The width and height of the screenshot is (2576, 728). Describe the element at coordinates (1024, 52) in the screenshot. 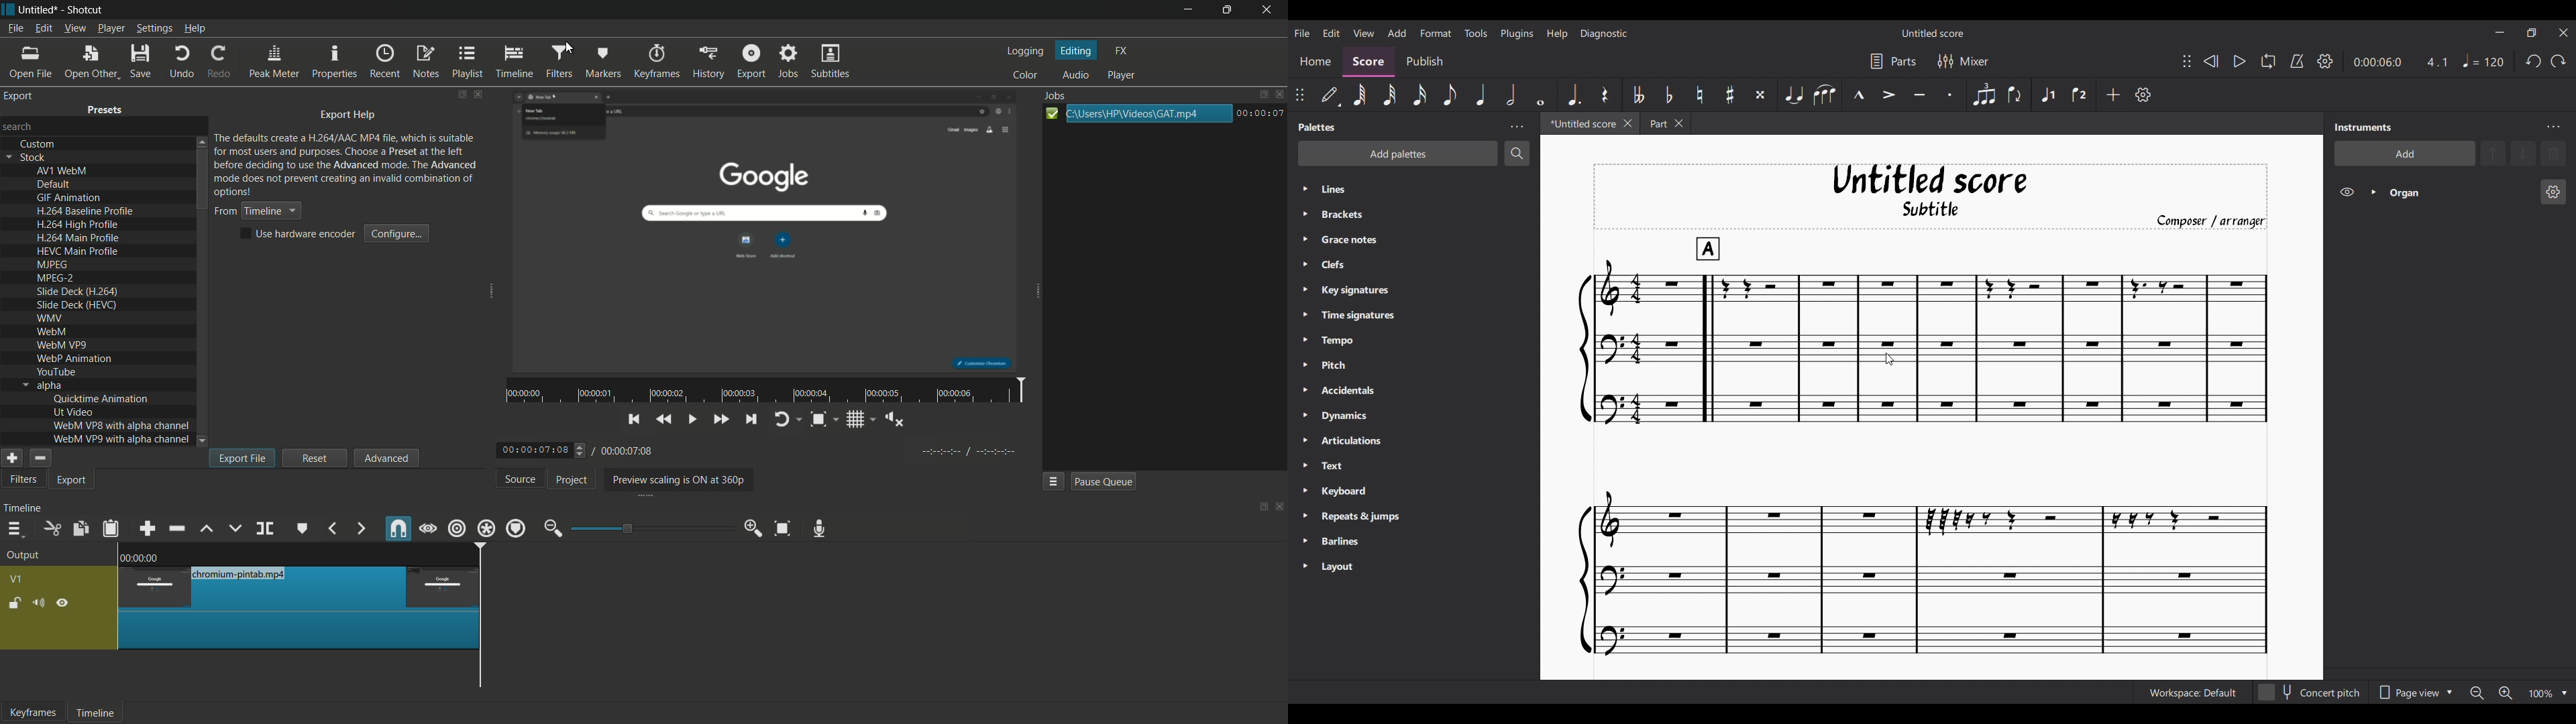

I see `logging` at that location.